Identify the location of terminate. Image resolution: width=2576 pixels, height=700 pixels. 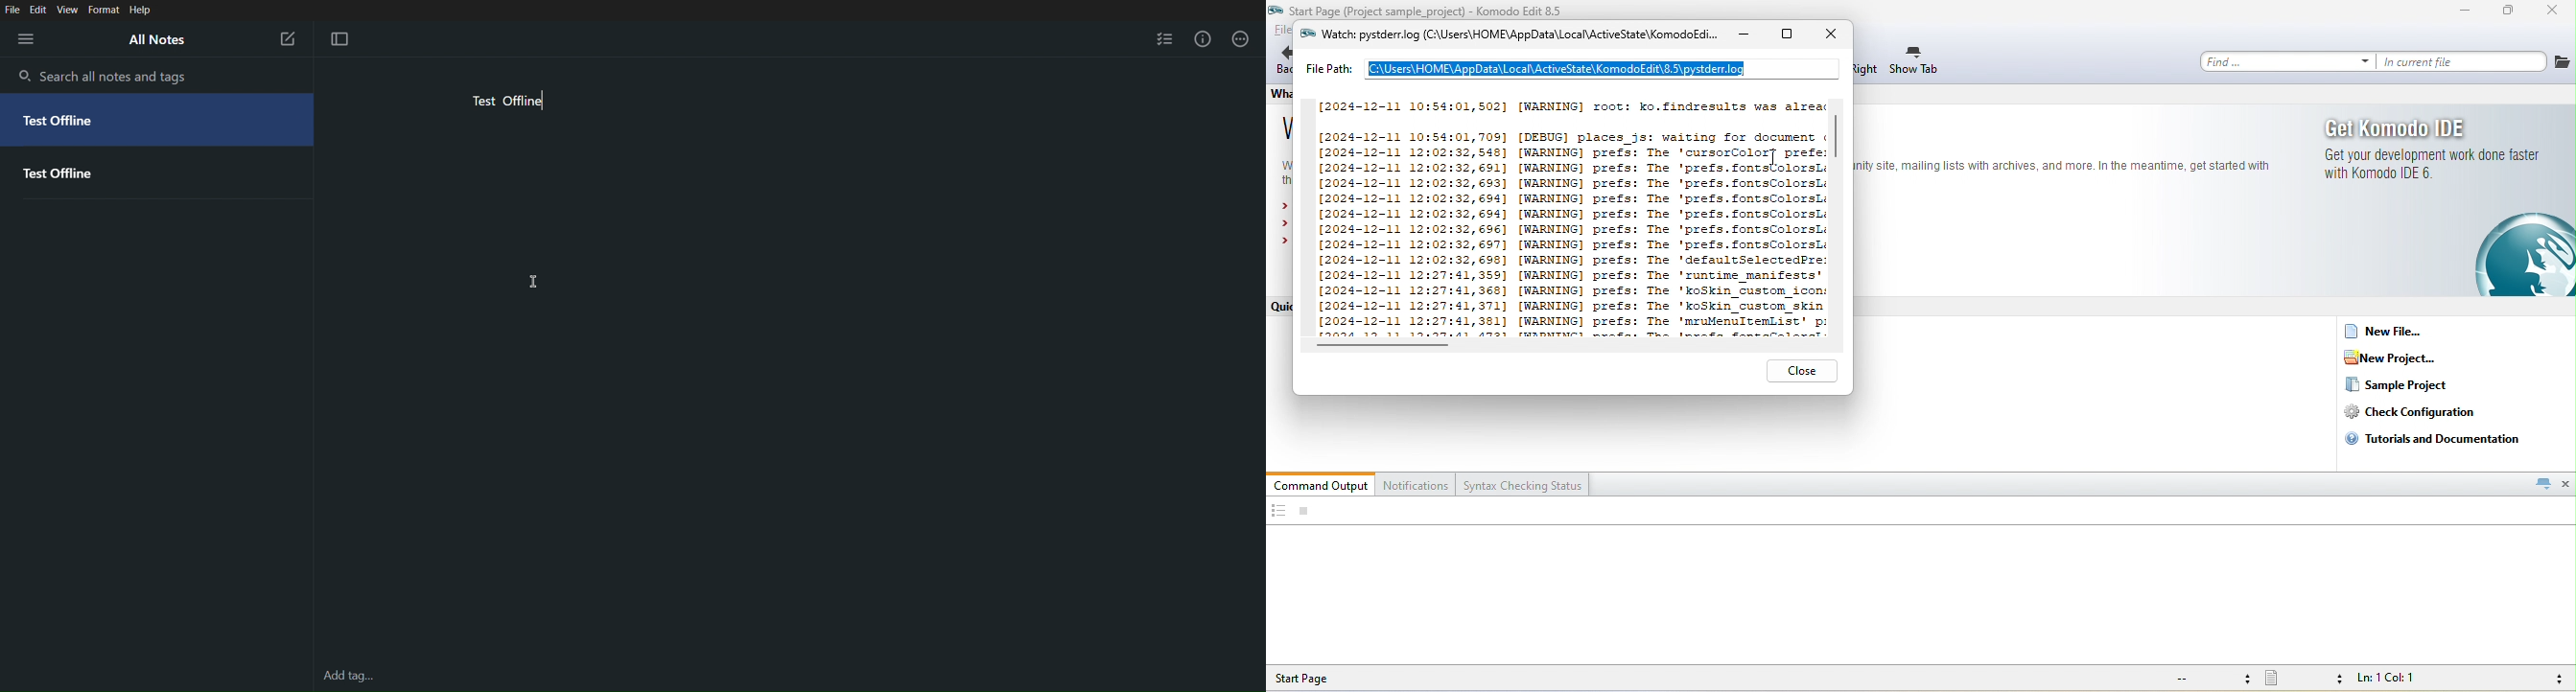
(1304, 512).